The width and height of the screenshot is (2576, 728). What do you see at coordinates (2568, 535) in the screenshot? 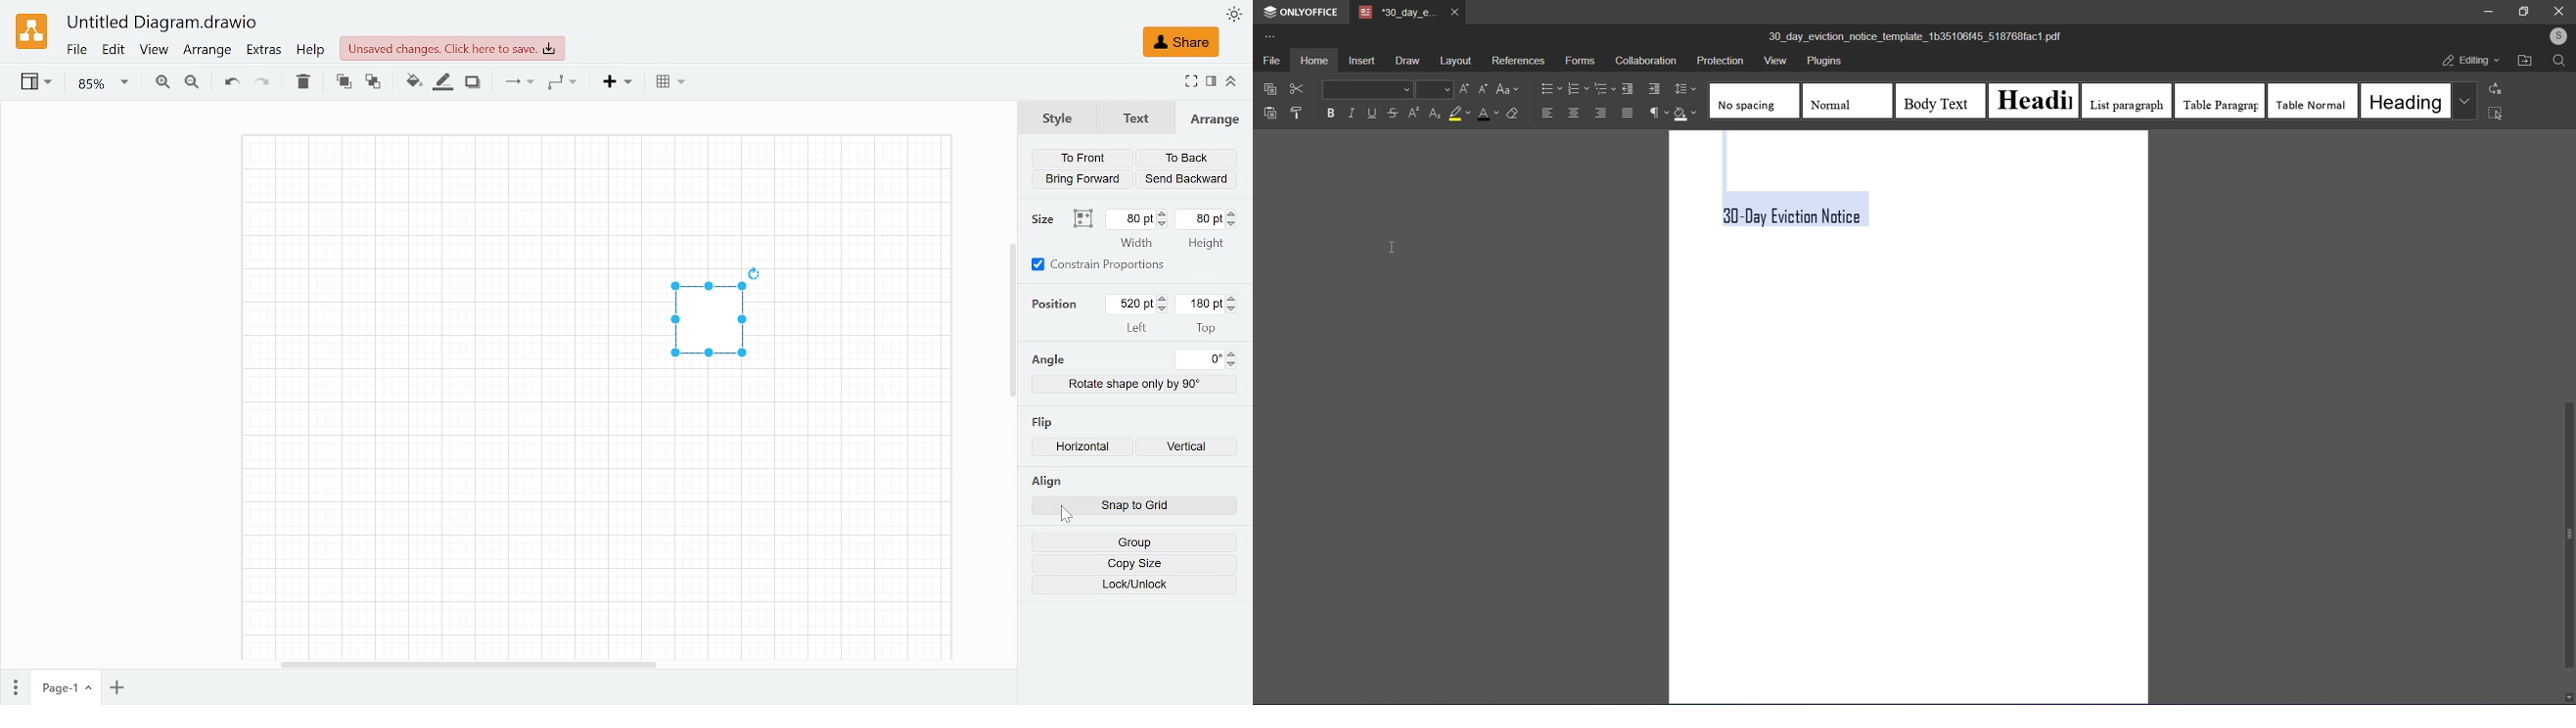
I see `scroll bar` at bounding box center [2568, 535].